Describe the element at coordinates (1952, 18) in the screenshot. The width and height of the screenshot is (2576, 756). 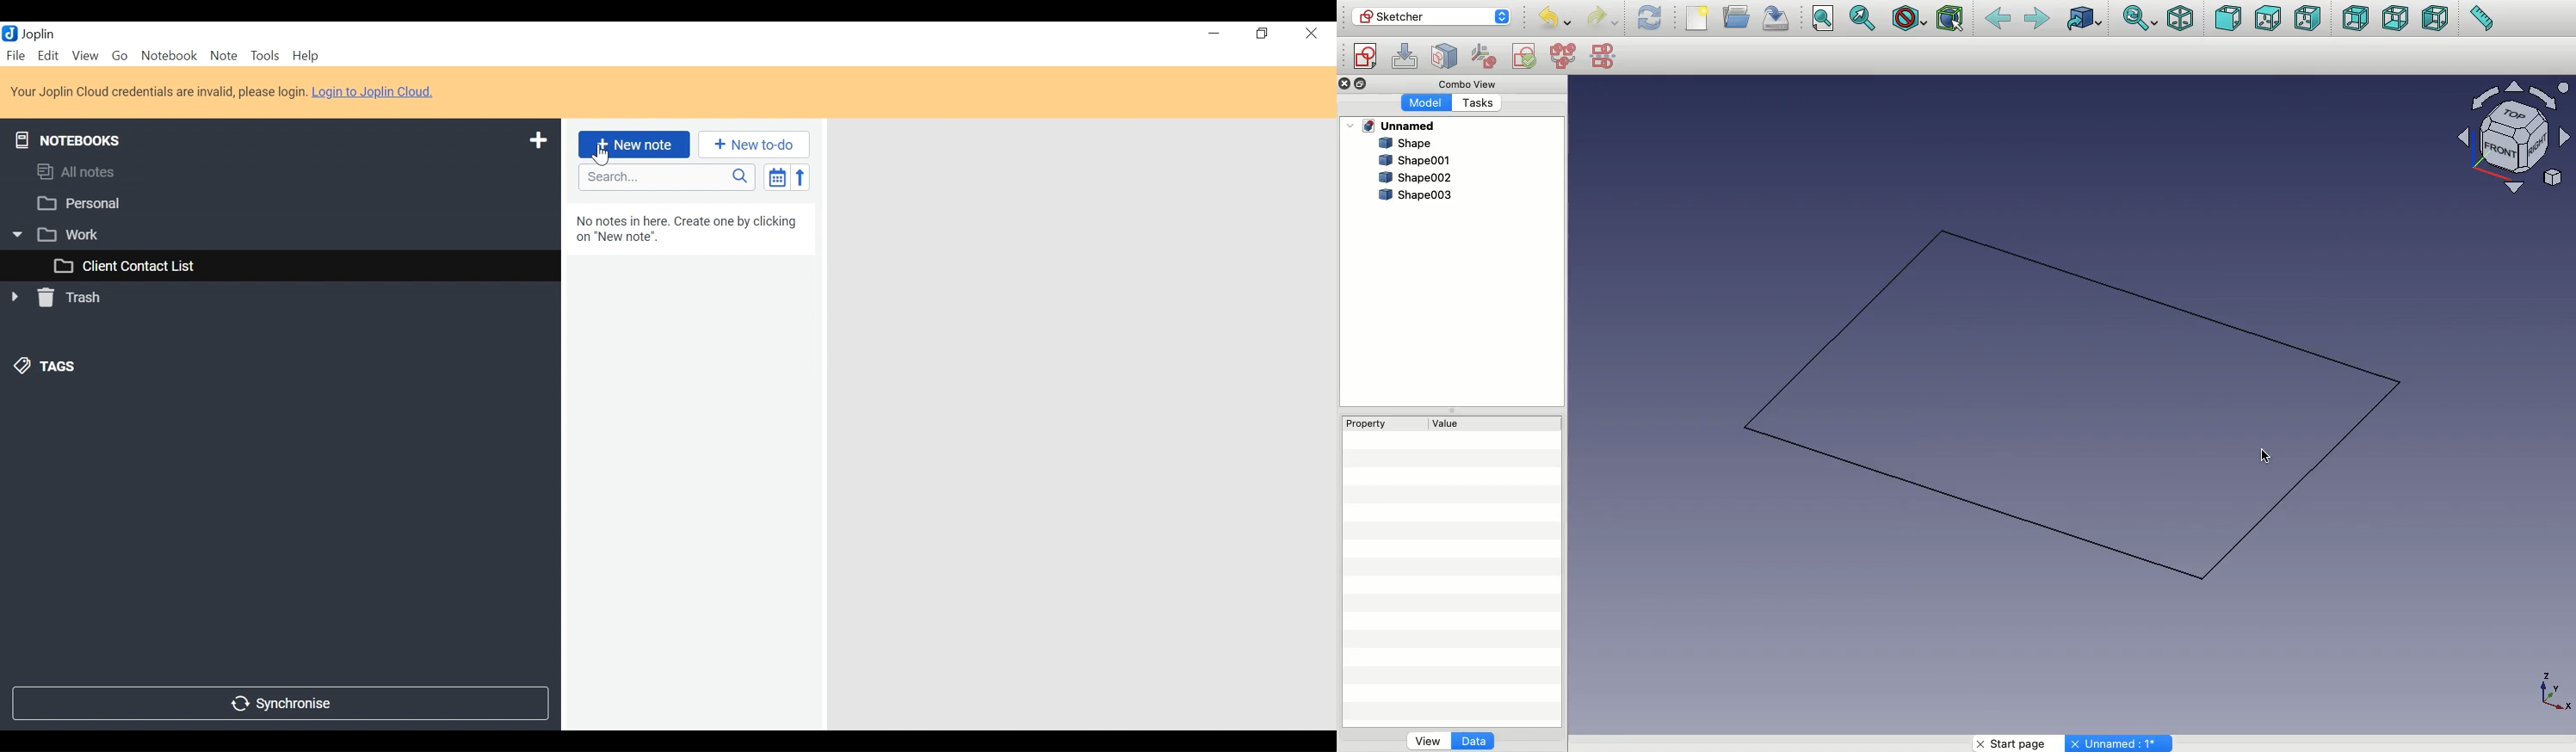
I see `Bounding box` at that location.